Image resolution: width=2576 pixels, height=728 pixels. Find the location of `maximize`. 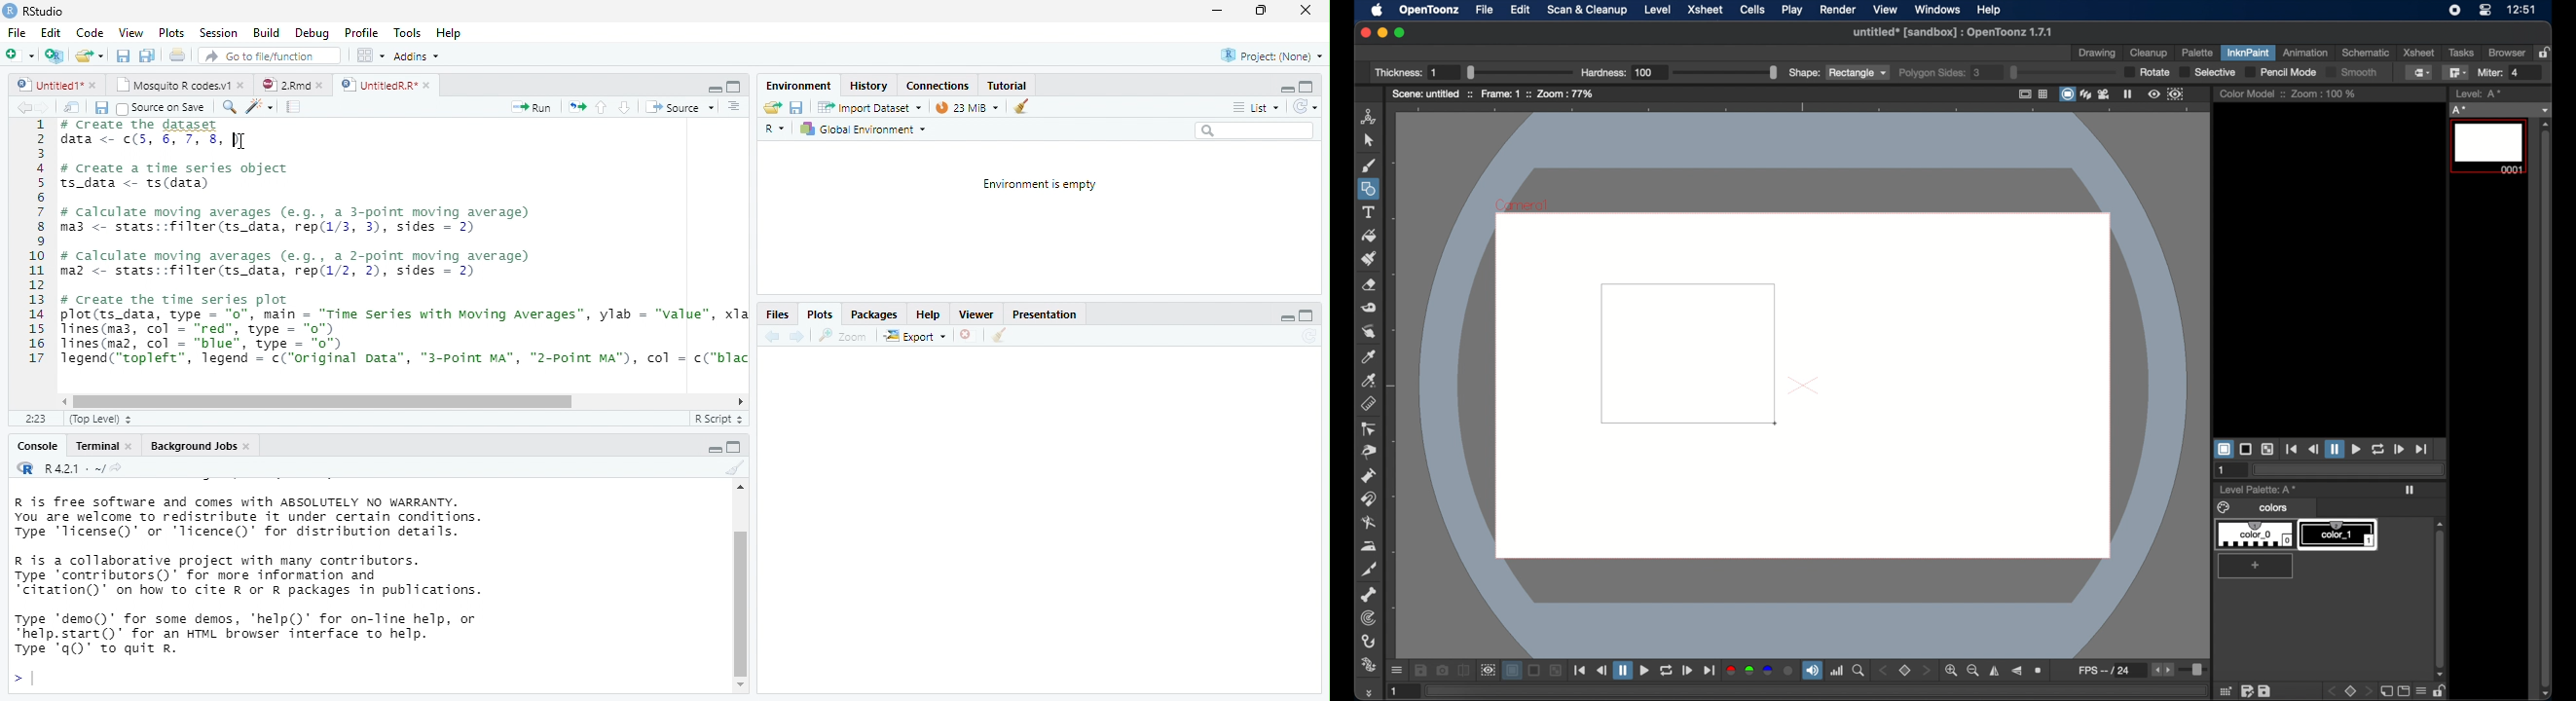

maximize is located at coordinates (1305, 316).